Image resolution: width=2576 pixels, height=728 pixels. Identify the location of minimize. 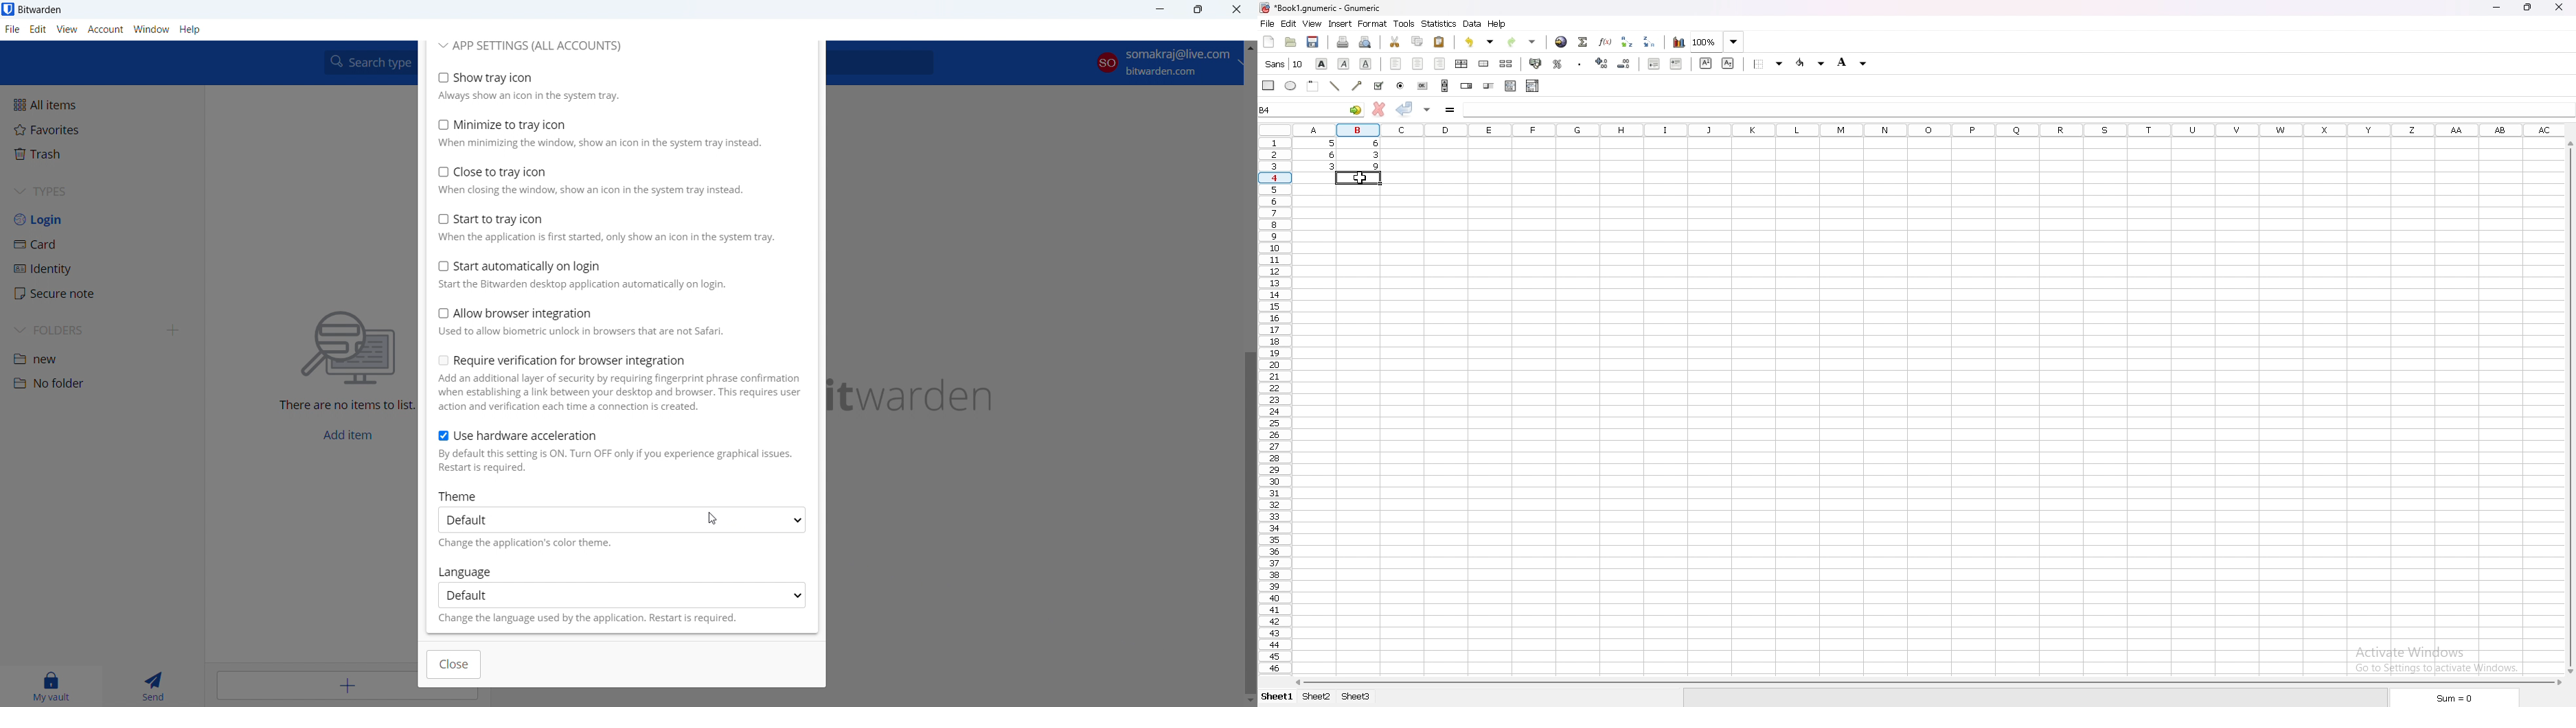
(1159, 10).